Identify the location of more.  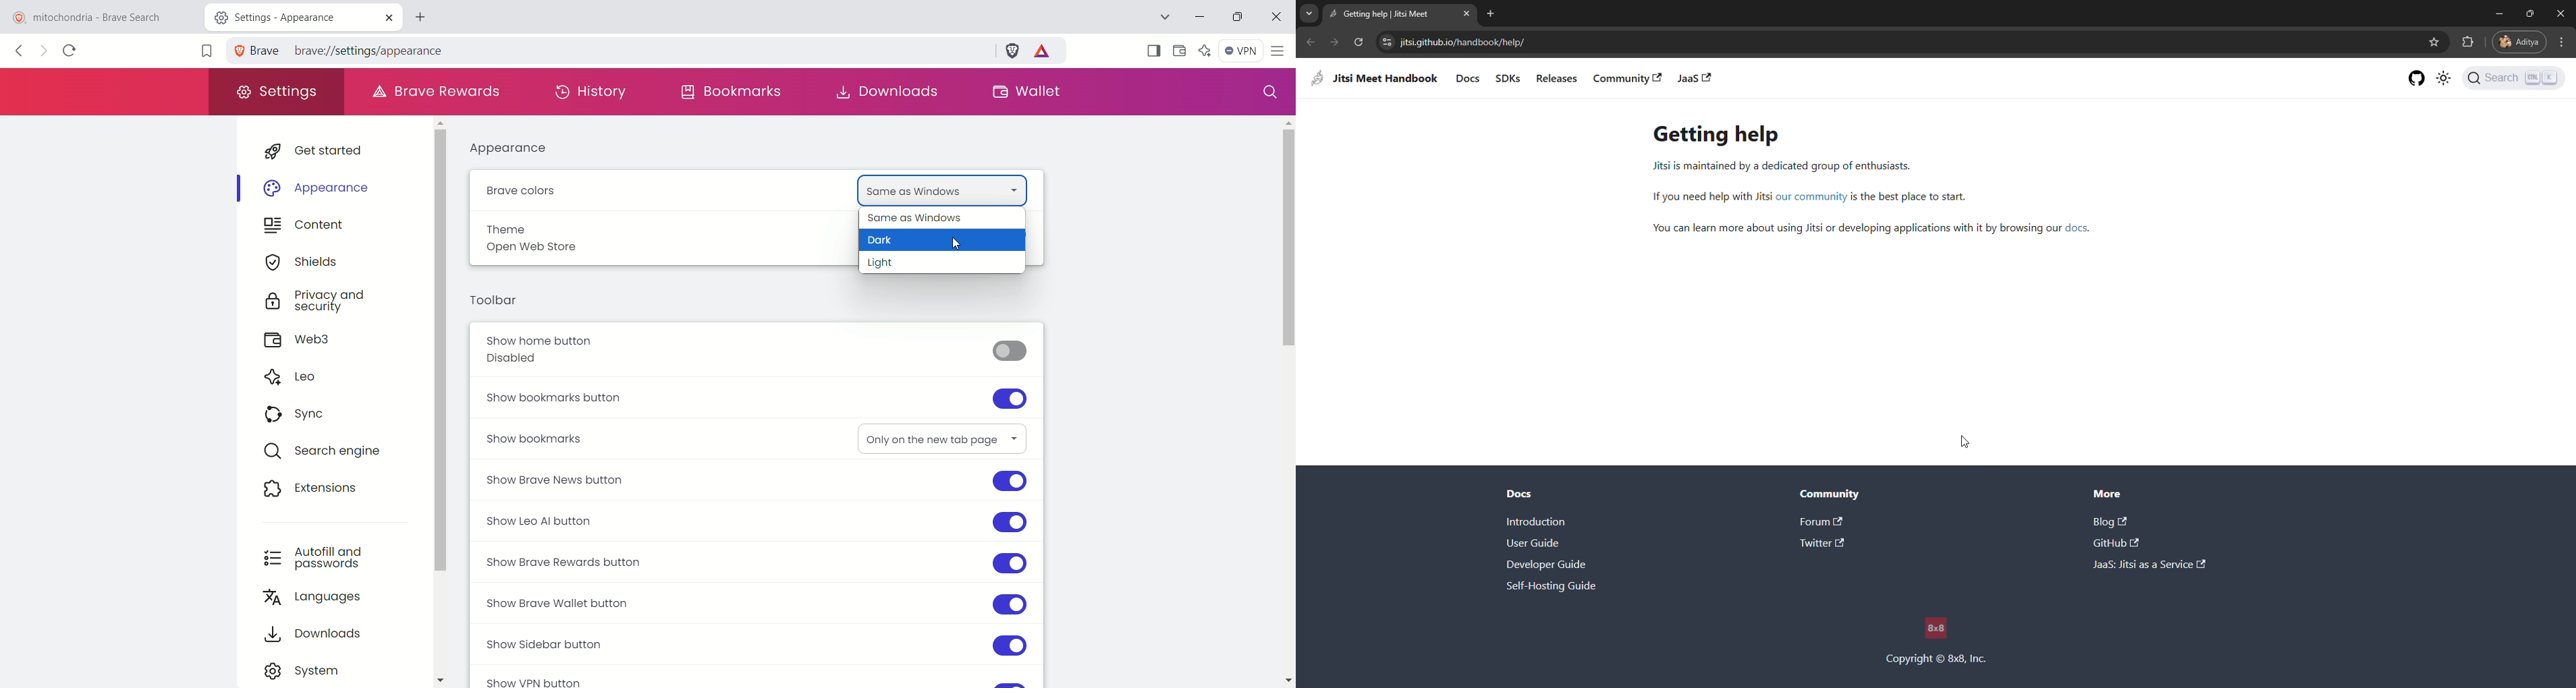
(2112, 494).